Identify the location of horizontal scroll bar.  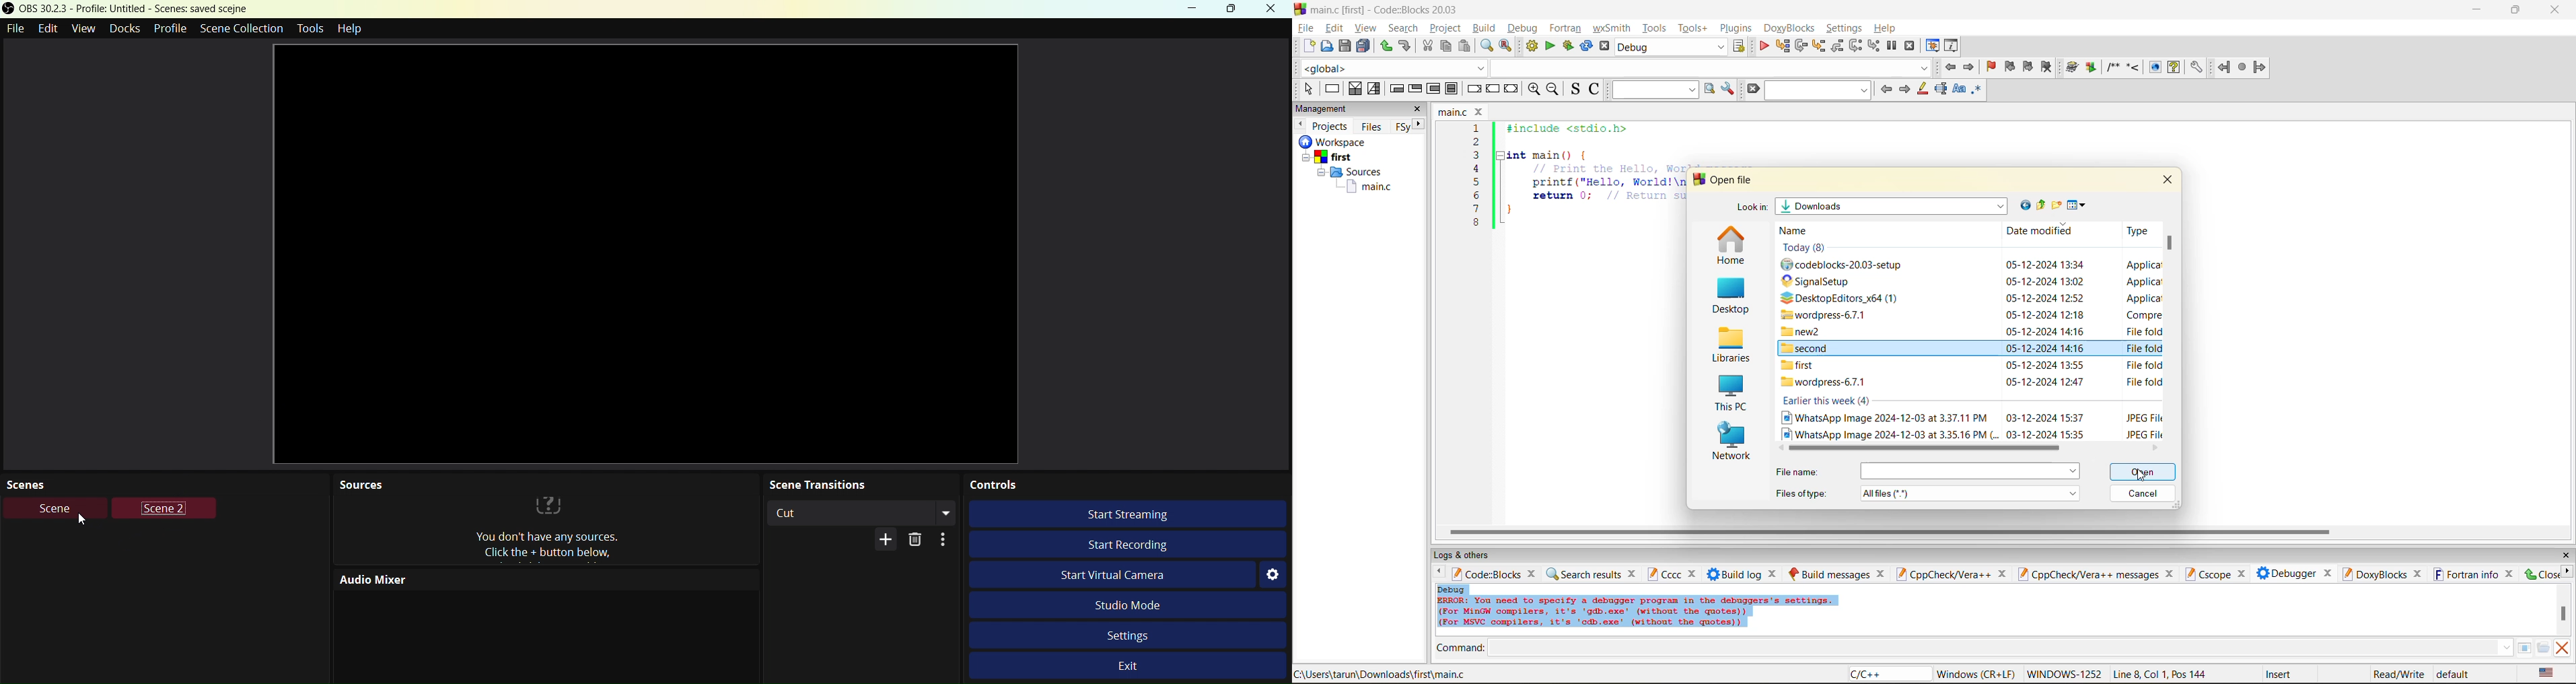
(1918, 448).